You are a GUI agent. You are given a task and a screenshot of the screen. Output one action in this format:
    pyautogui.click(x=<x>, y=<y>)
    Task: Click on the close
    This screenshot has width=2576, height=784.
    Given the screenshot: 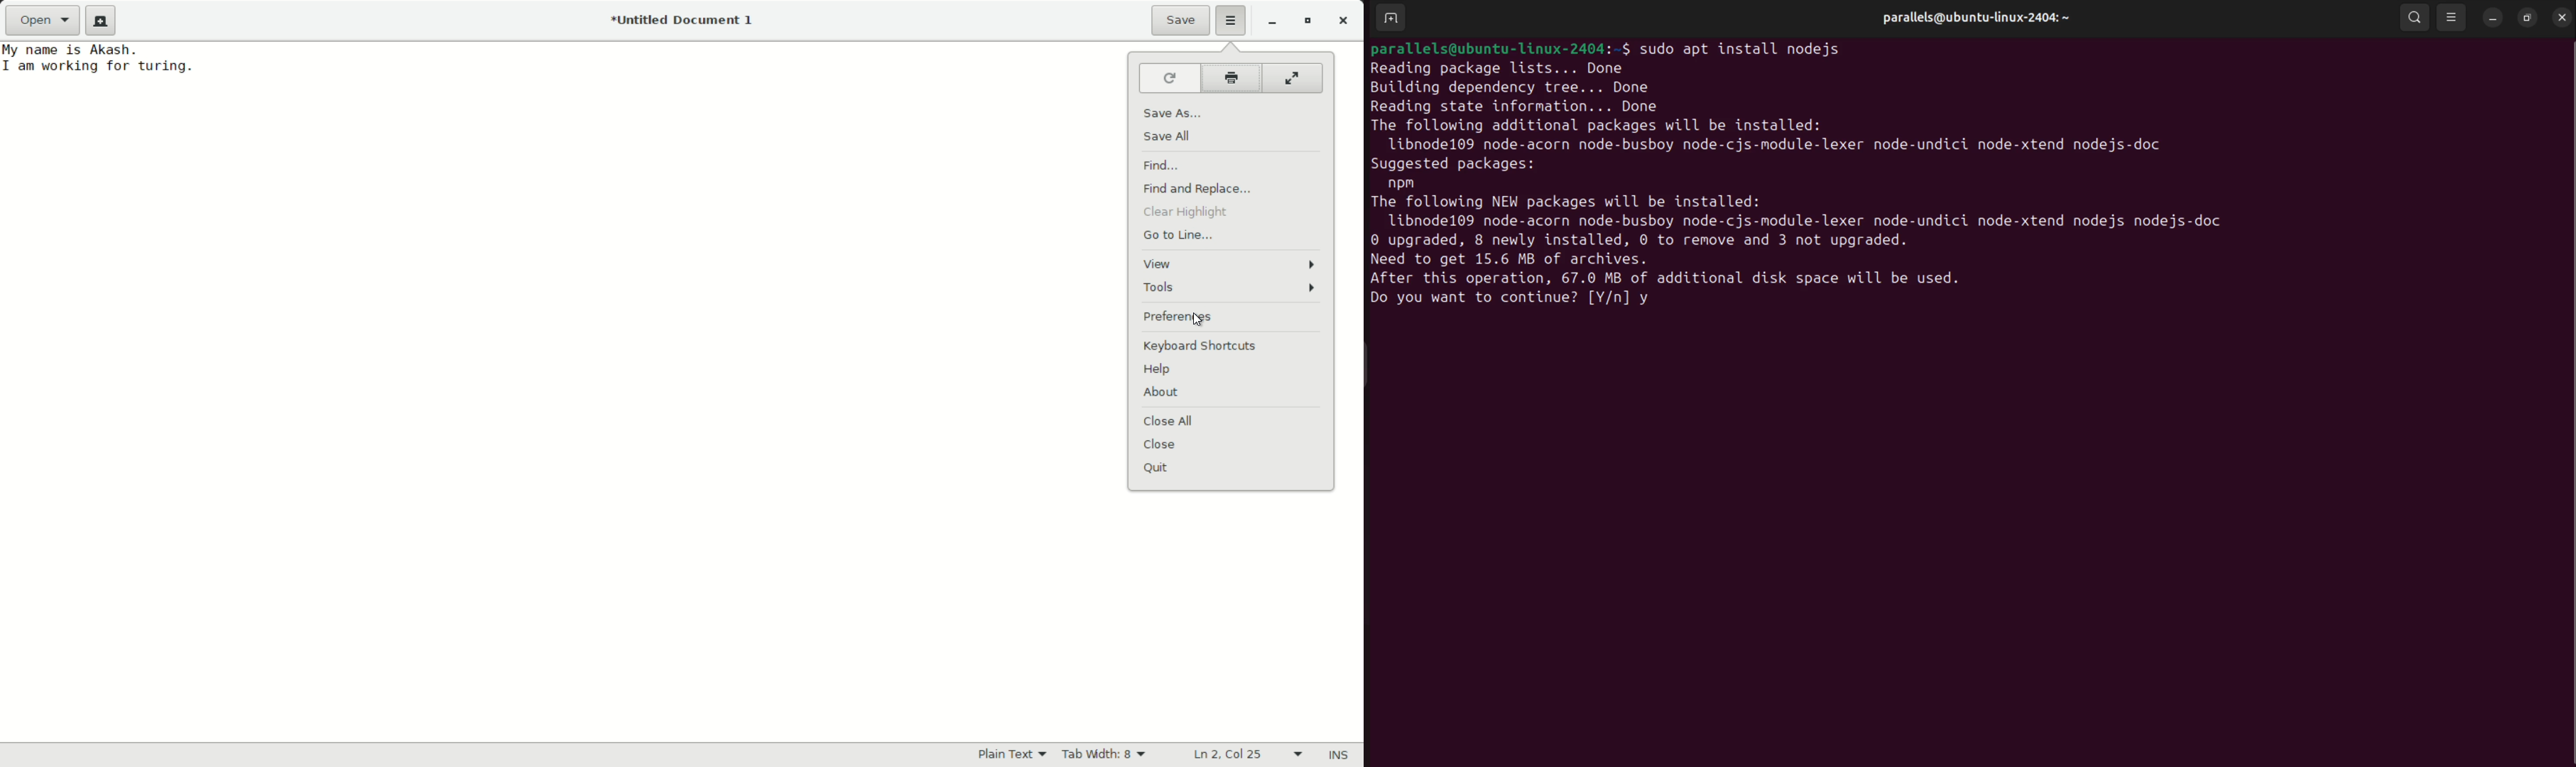 What is the action you would take?
    pyautogui.click(x=2560, y=17)
    